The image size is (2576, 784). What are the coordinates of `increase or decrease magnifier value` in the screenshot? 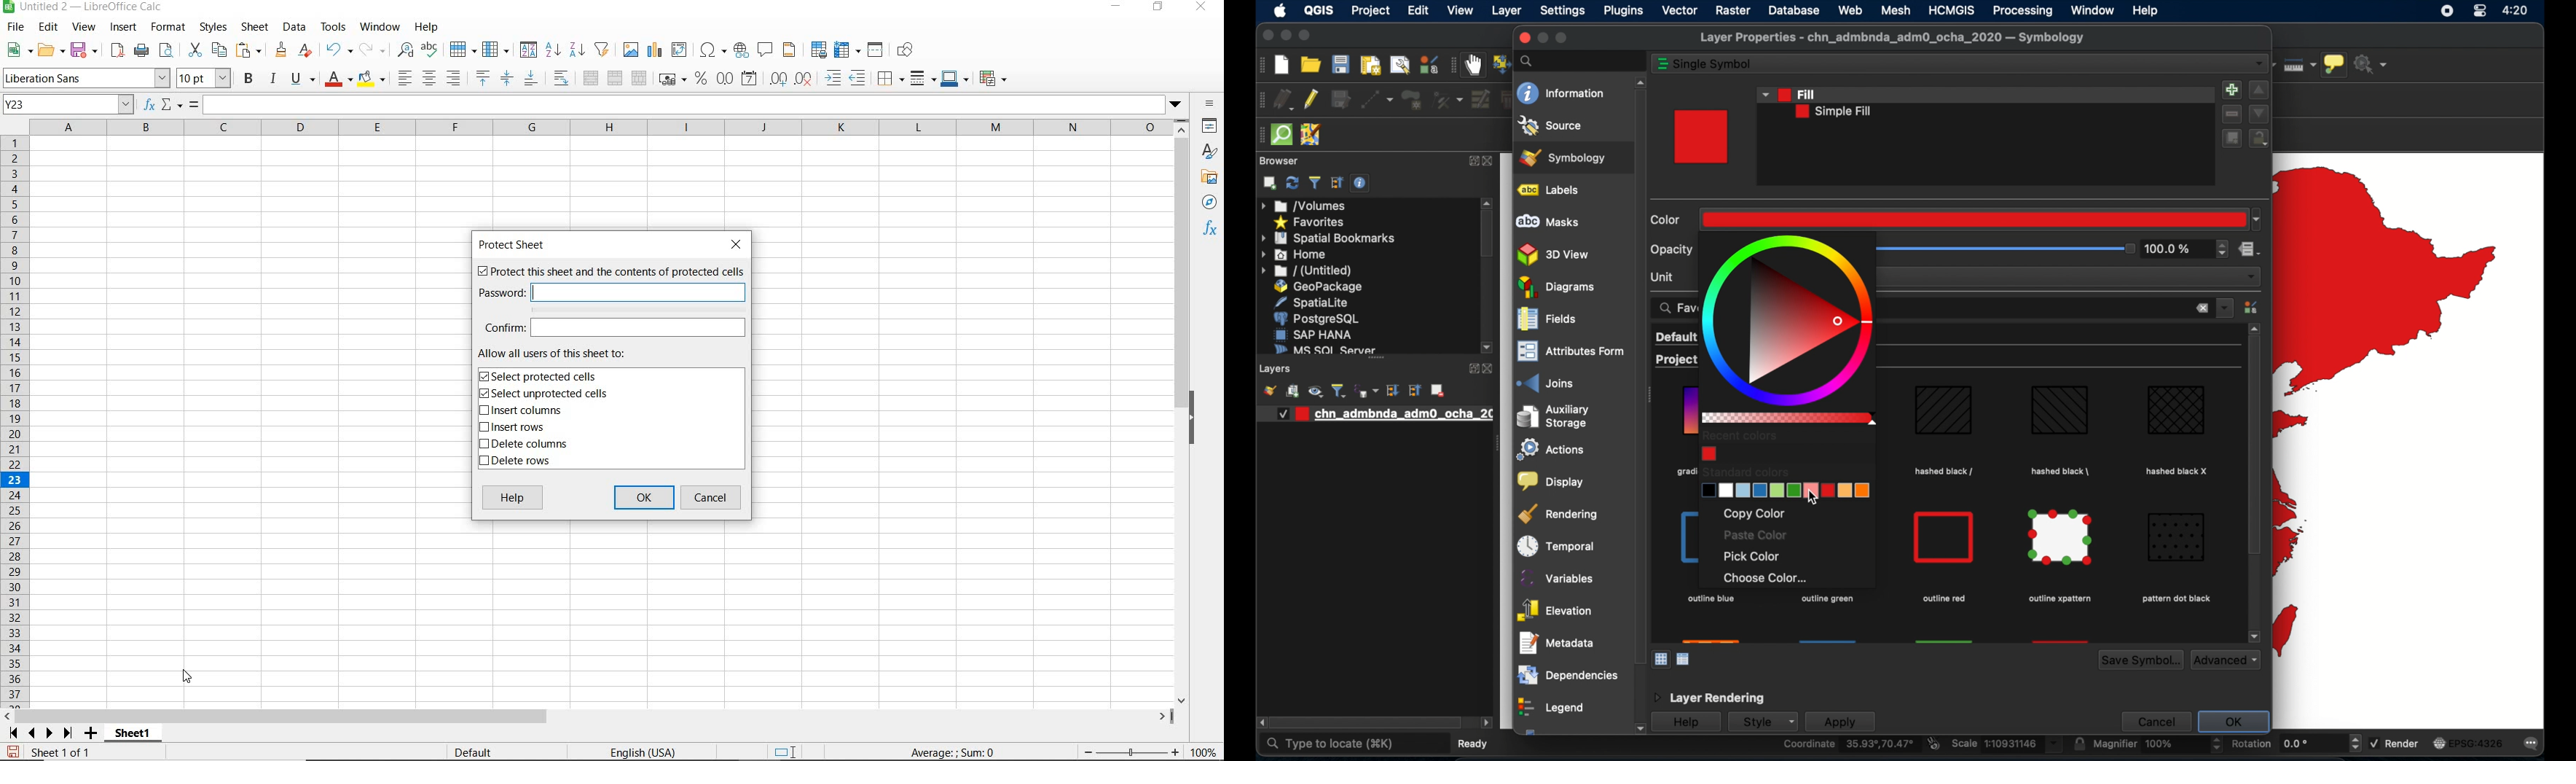 It's located at (2217, 745).